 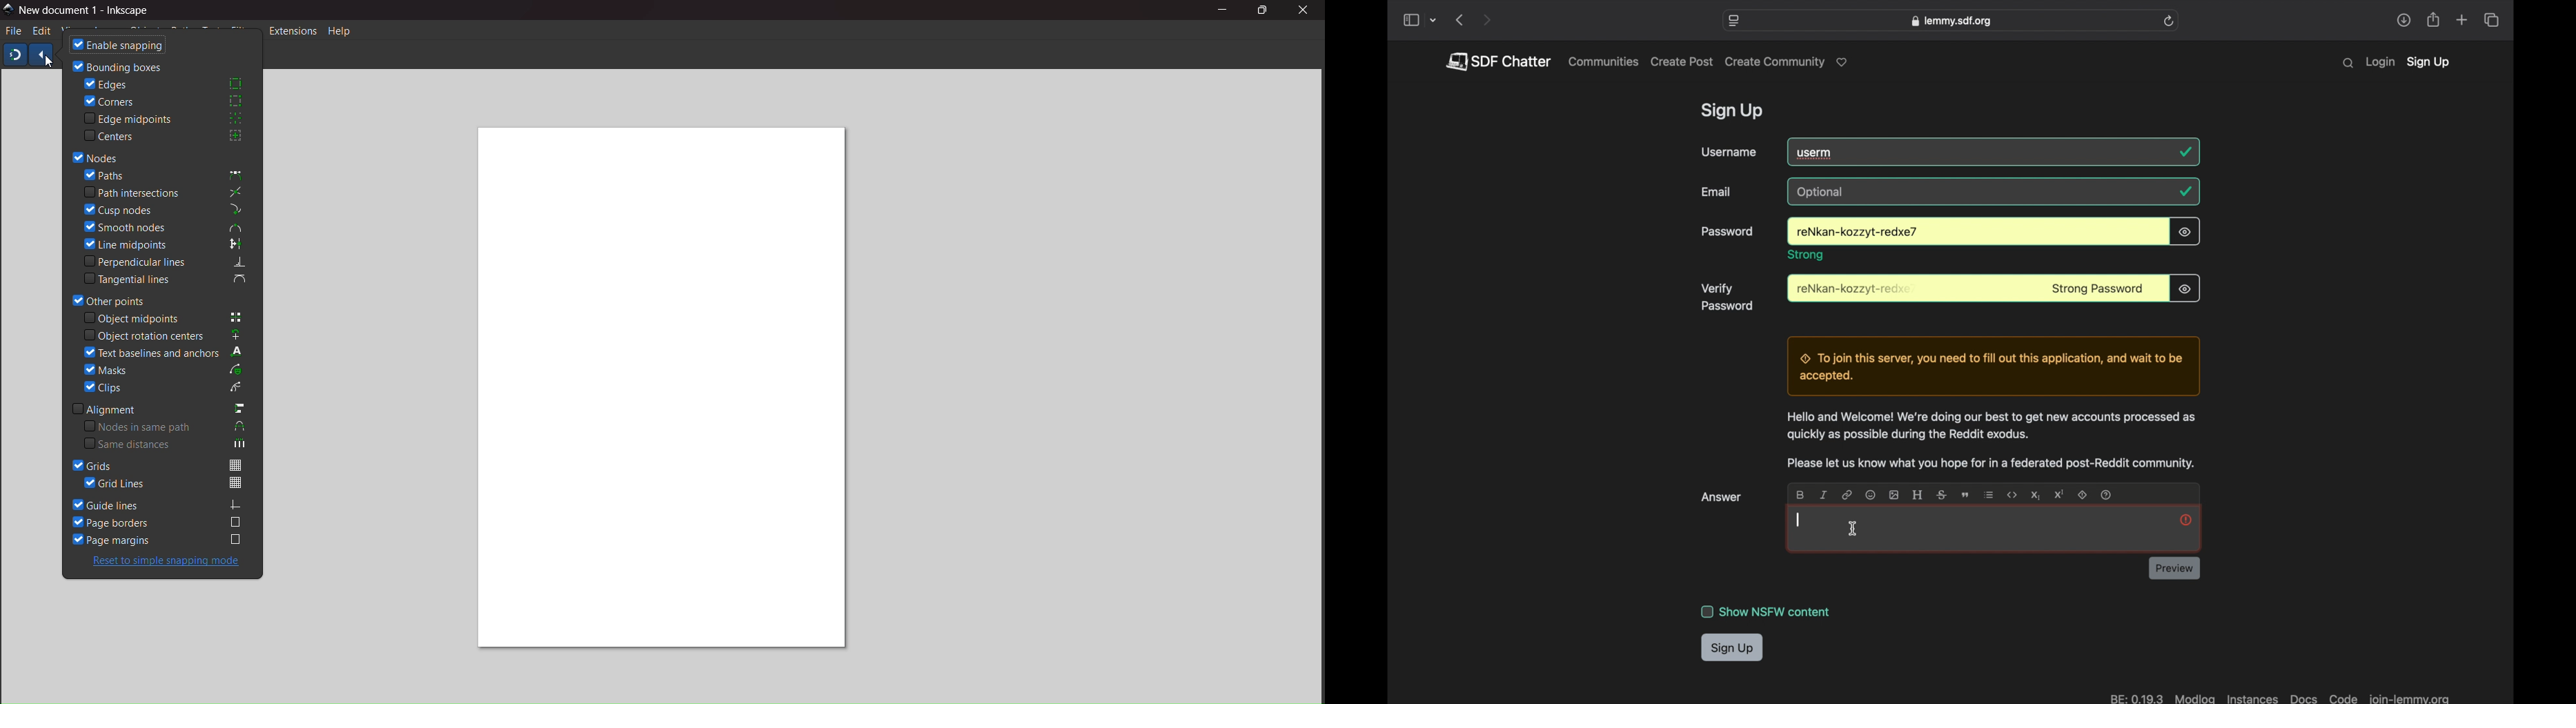 I want to click on heading, so click(x=1917, y=495).